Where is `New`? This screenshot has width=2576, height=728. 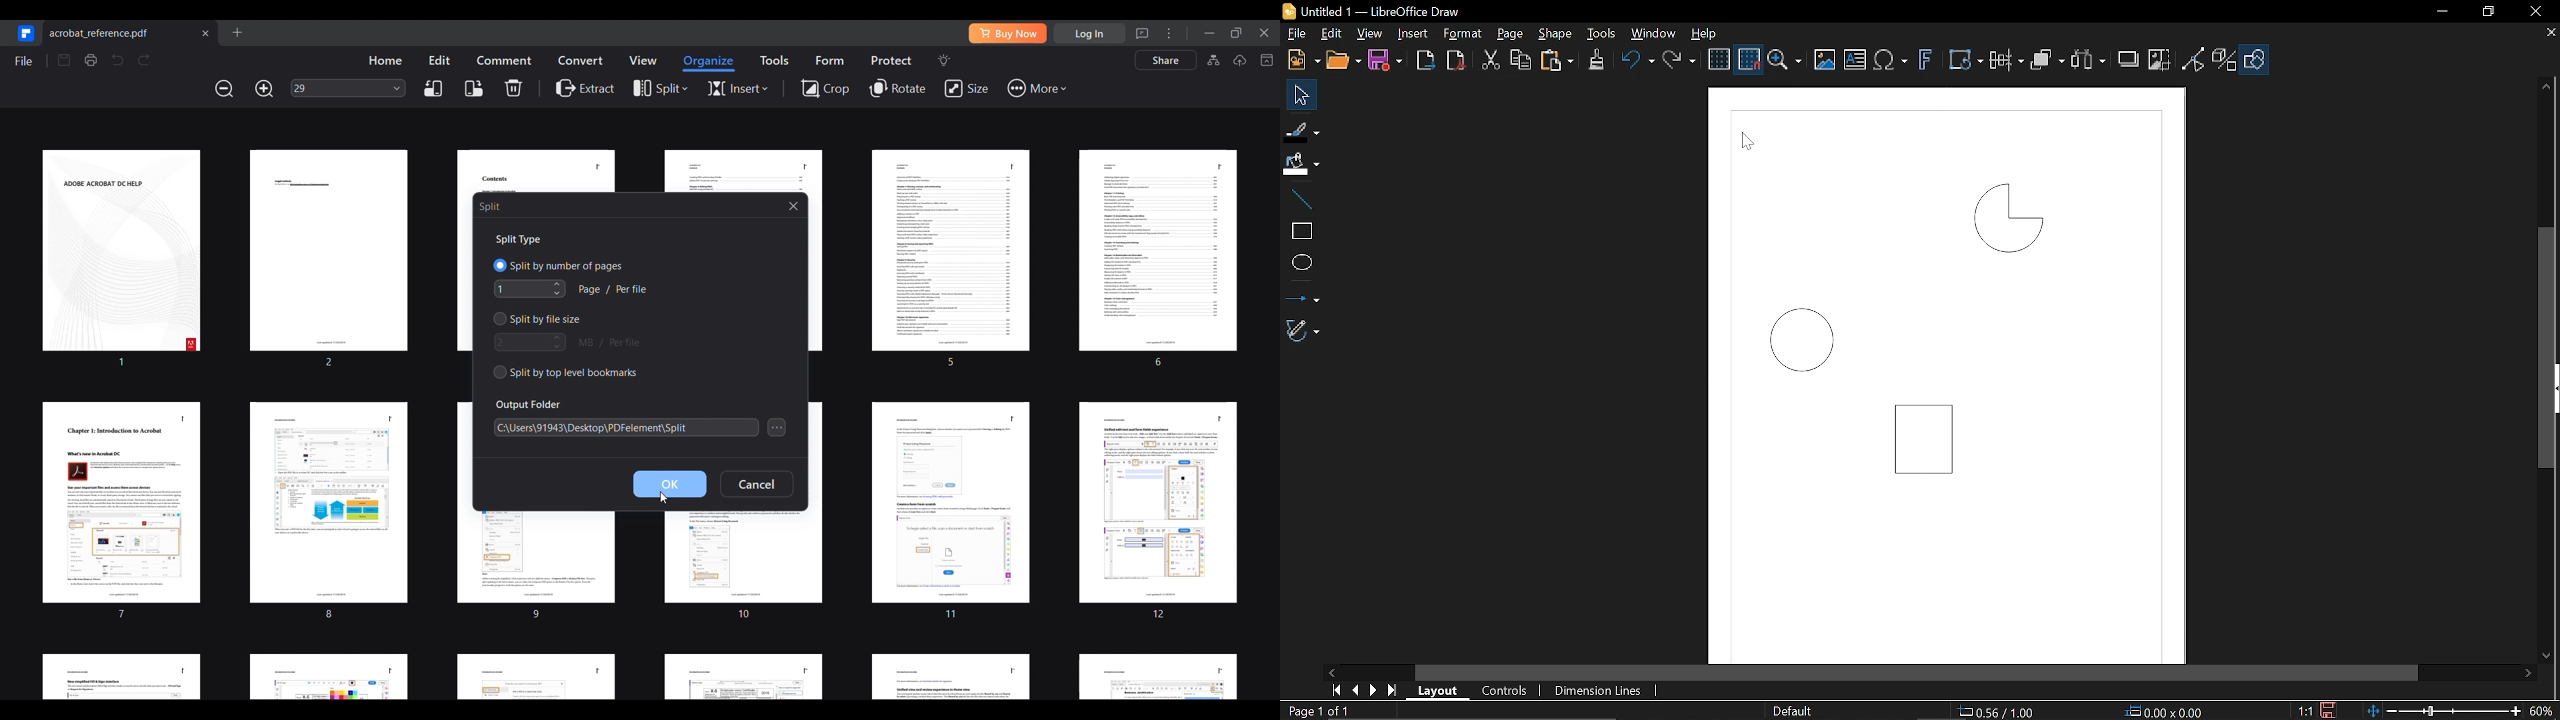
New is located at coordinates (1302, 61).